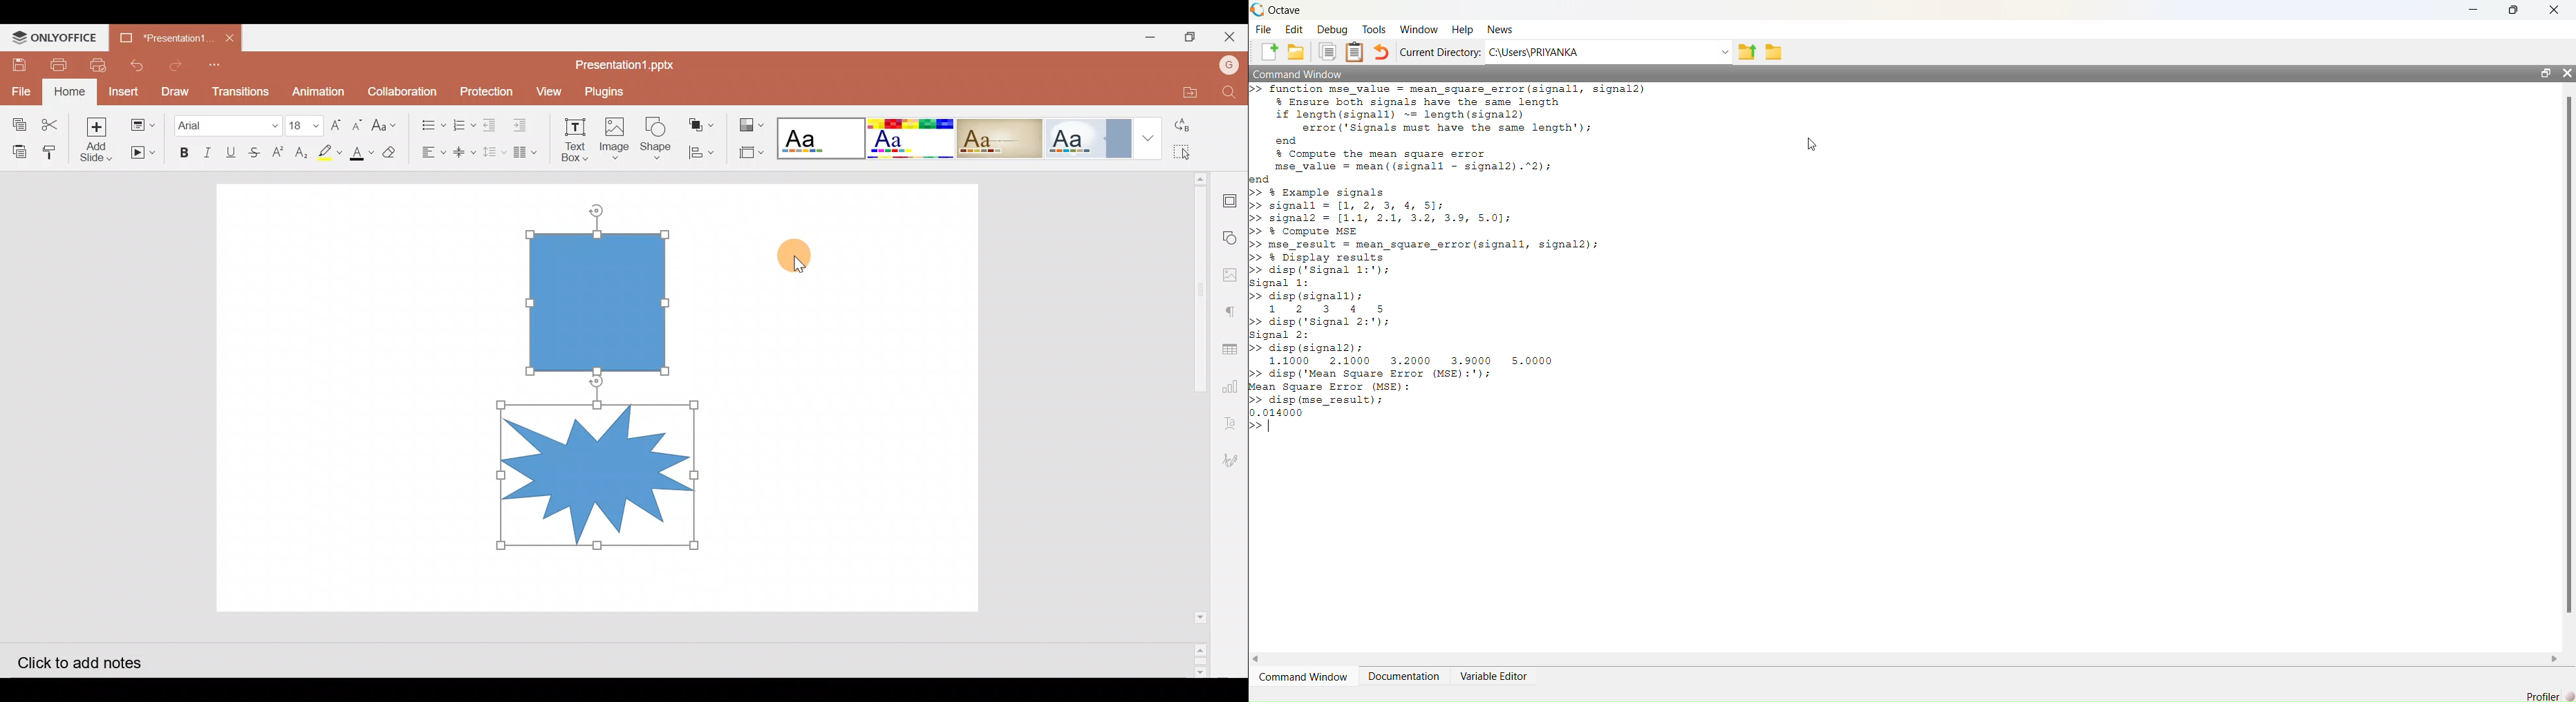  Describe the element at coordinates (1000, 136) in the screenshot. I see `Classic` at that location.